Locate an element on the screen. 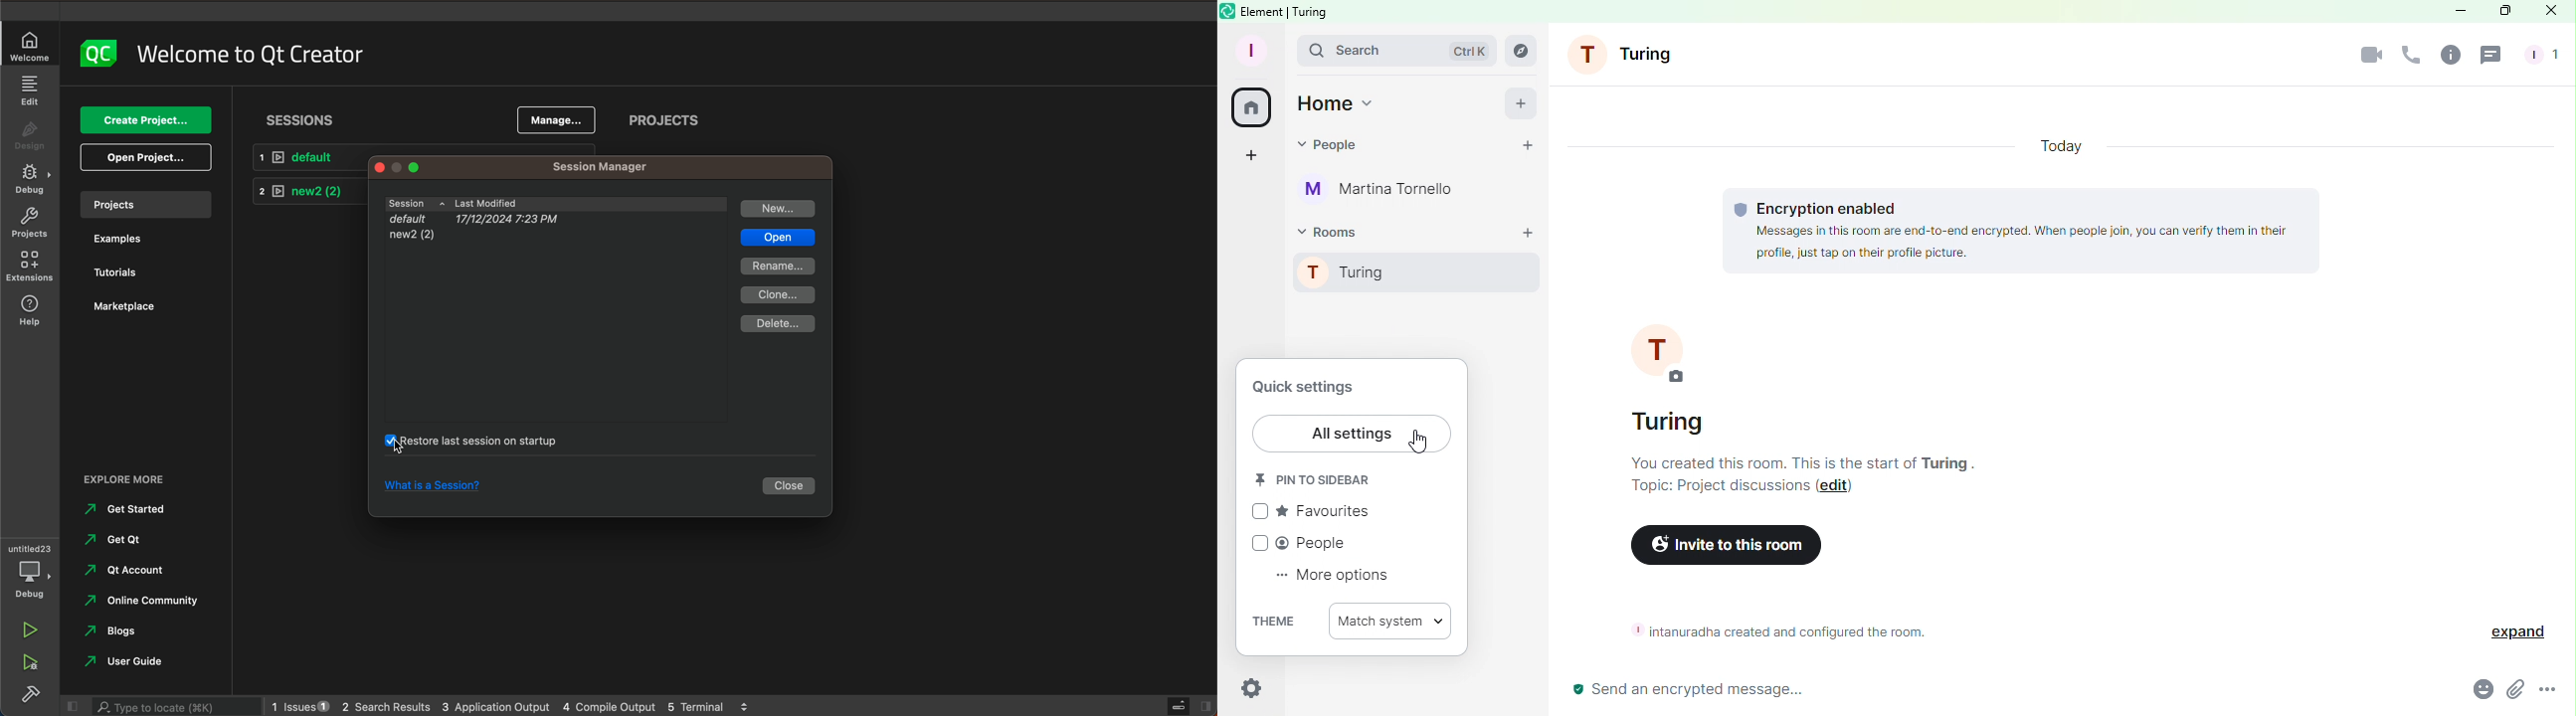 This screenshot has height=728, width=2576. manager is located at coordinates (605, 168).